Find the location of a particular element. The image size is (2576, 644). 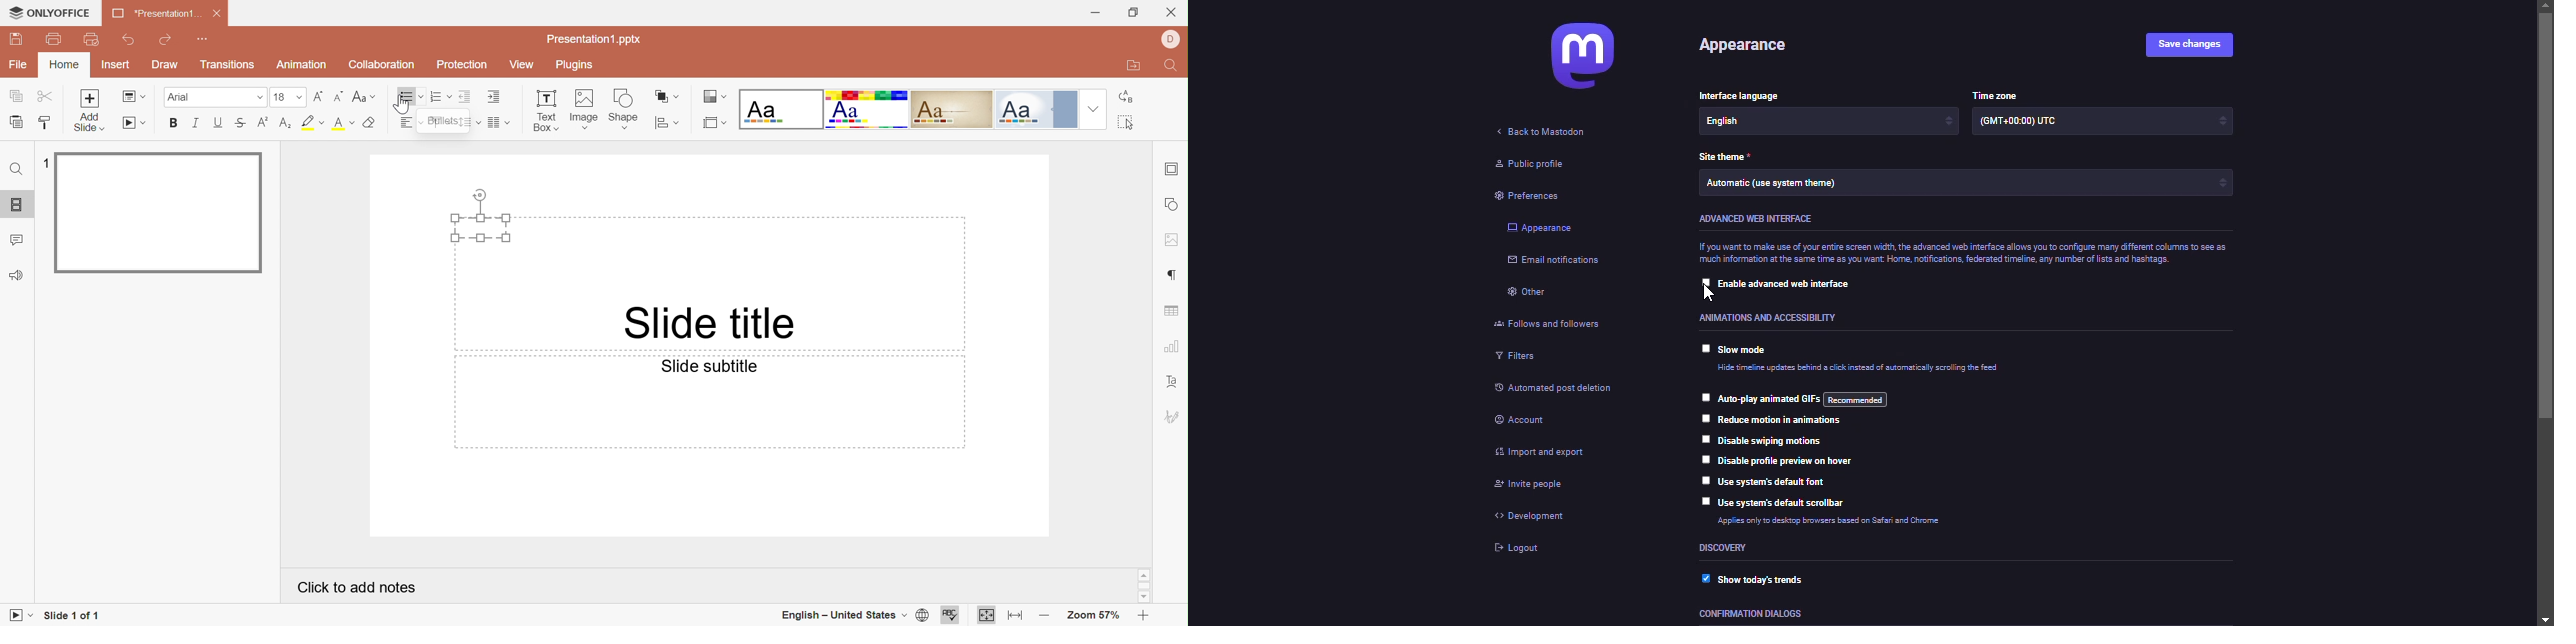

Interface language is located at coordinates (1747, 97).